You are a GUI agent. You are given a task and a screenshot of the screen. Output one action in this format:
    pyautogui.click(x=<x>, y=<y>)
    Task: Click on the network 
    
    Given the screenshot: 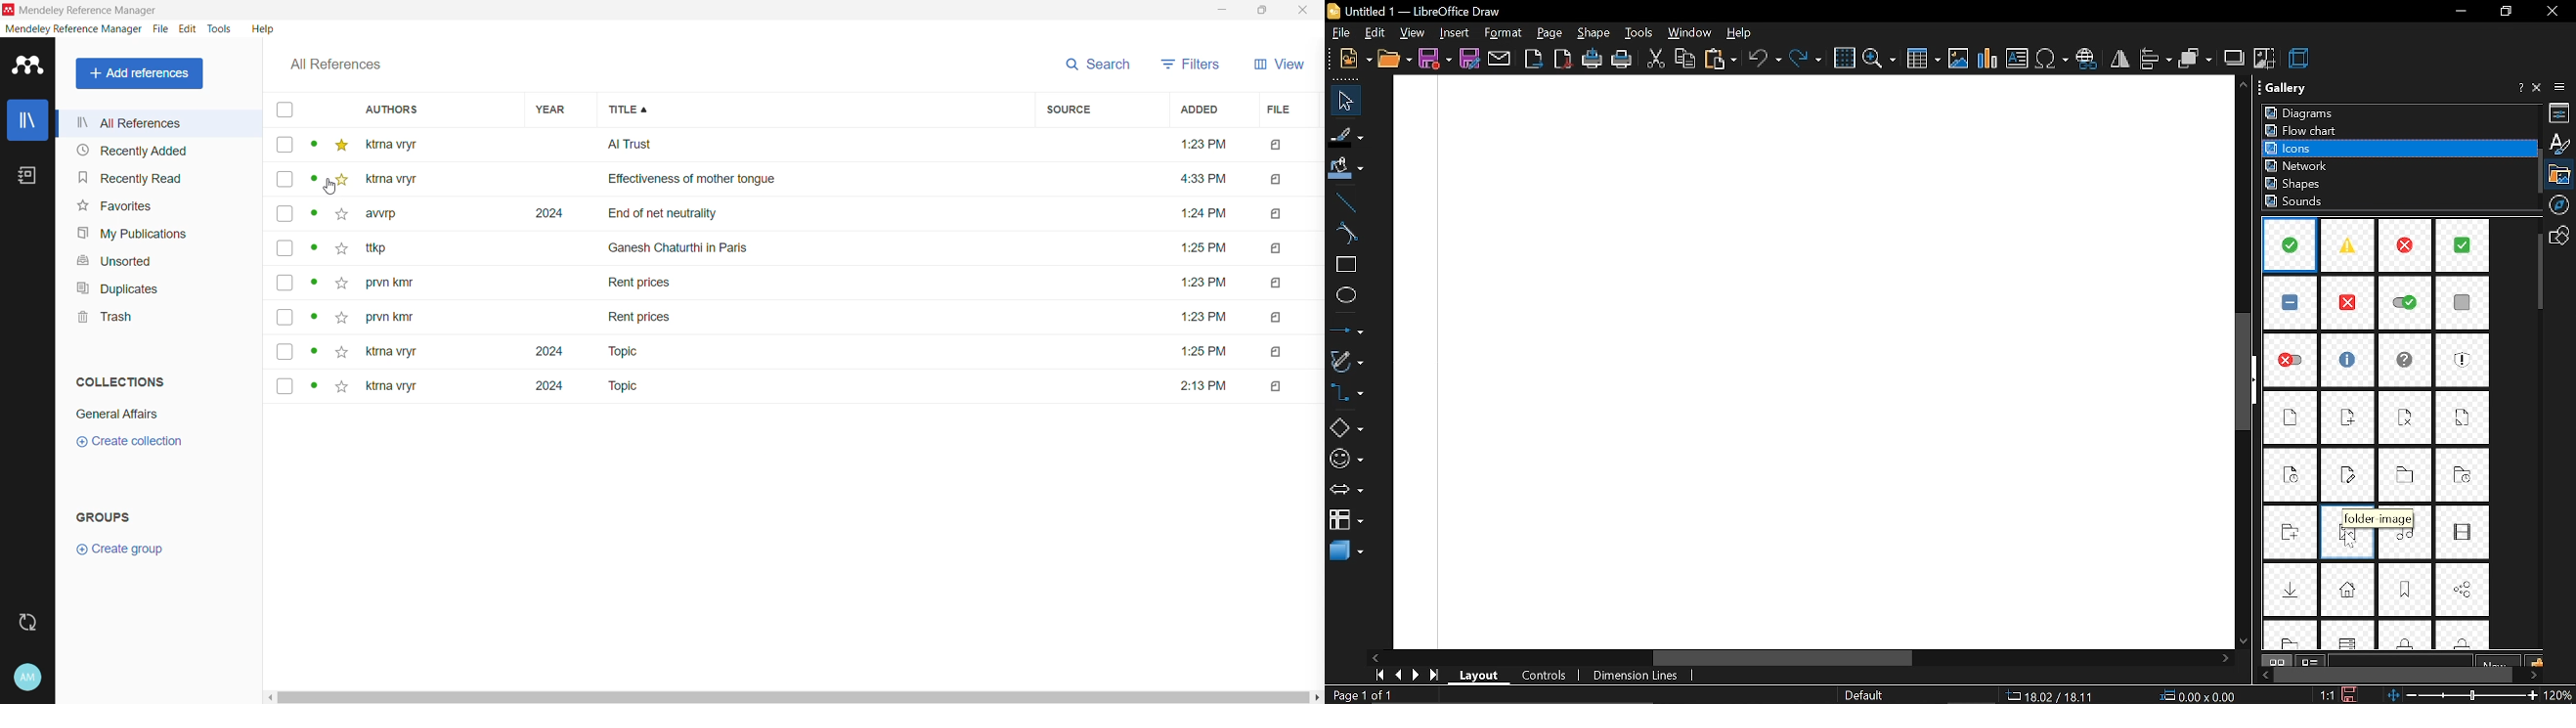 What is the action you would take?
    pyautogui.click(x=2299, y=165)
    